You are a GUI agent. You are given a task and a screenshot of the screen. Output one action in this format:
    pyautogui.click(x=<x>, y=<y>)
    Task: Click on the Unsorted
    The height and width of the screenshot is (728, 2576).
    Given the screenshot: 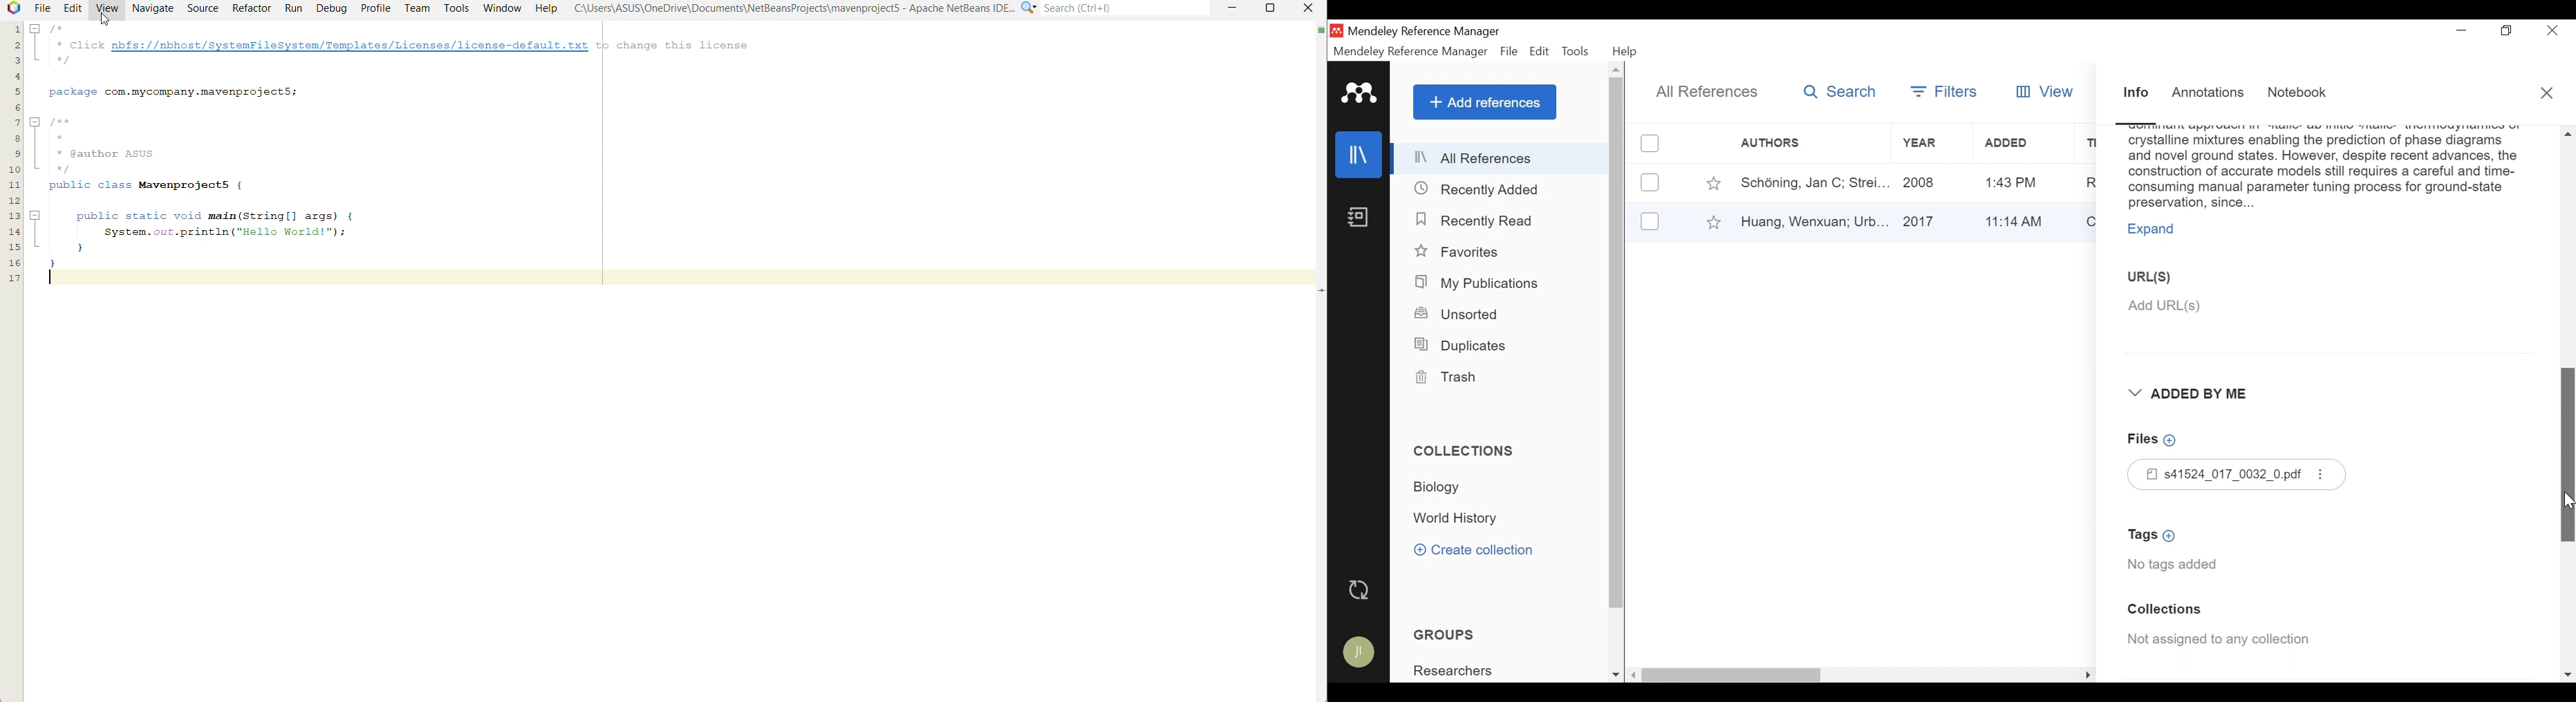 What is the action you would take?
    pyautogui.click(x=1458, y=314)
    